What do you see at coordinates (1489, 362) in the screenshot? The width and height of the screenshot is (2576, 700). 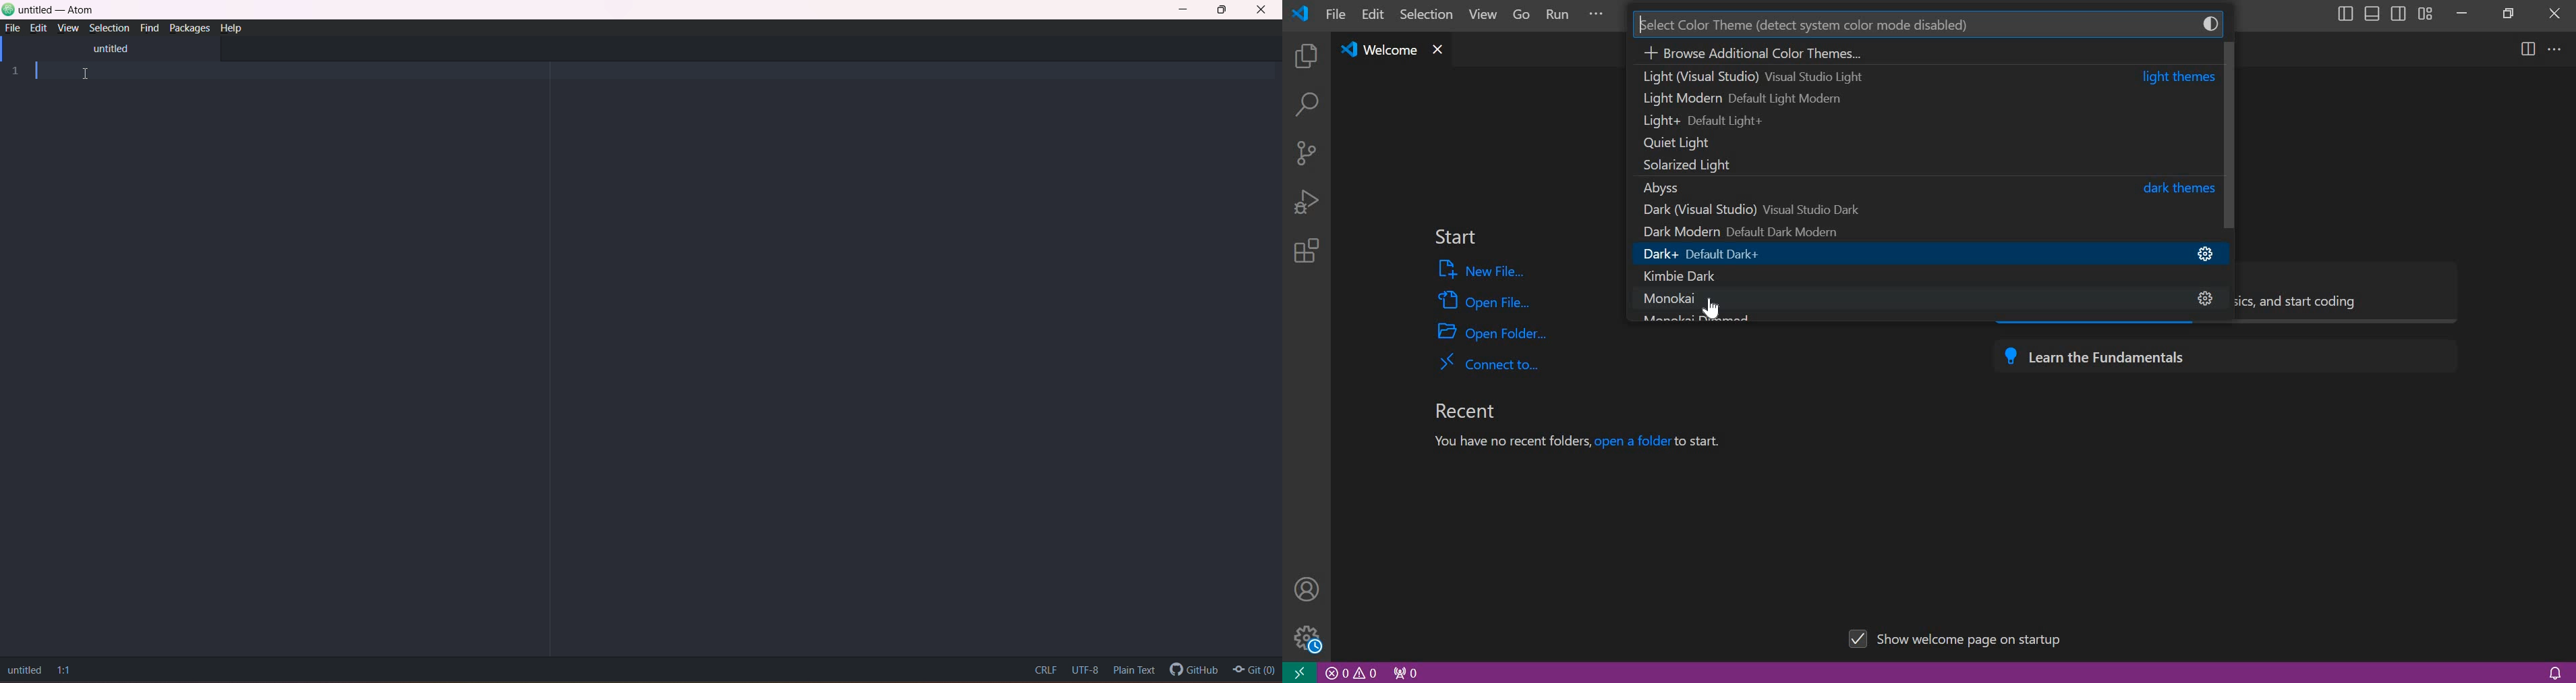 I see `connect to` at bounding box center [1489, 362].